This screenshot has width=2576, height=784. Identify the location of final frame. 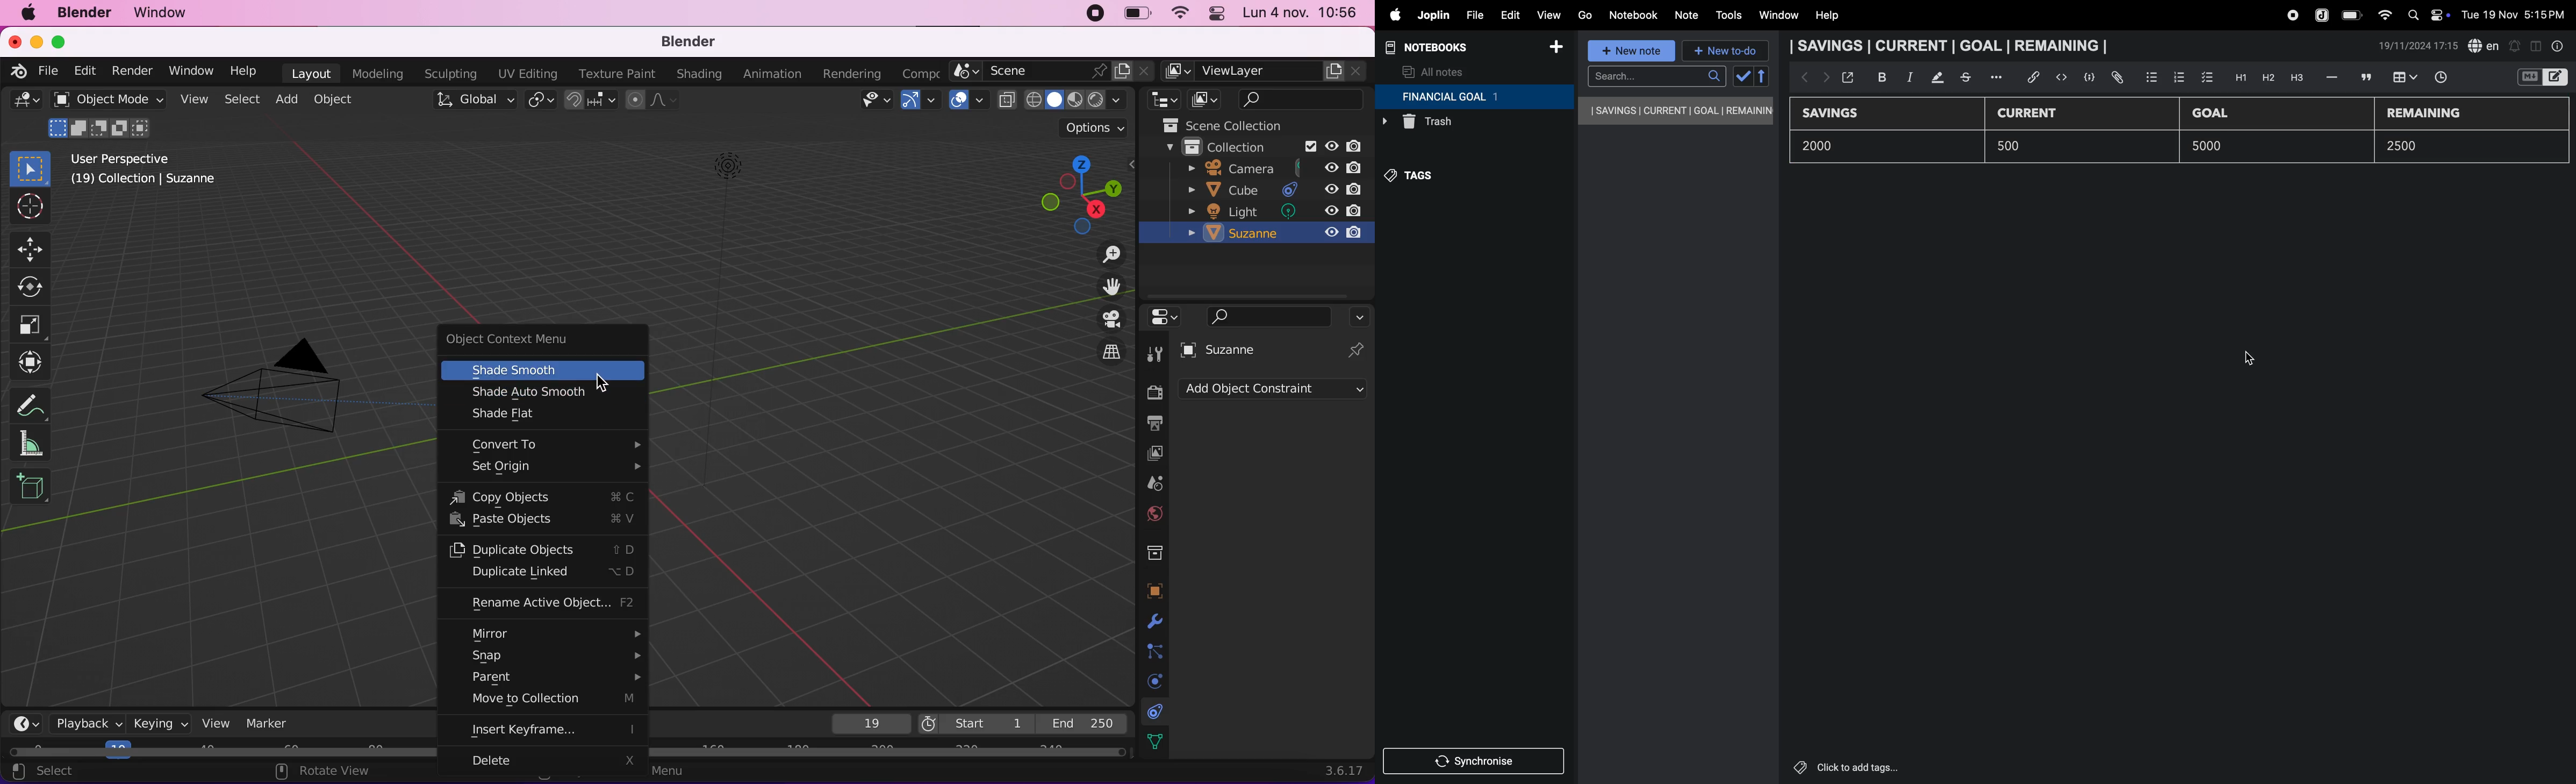
(1084, 721).